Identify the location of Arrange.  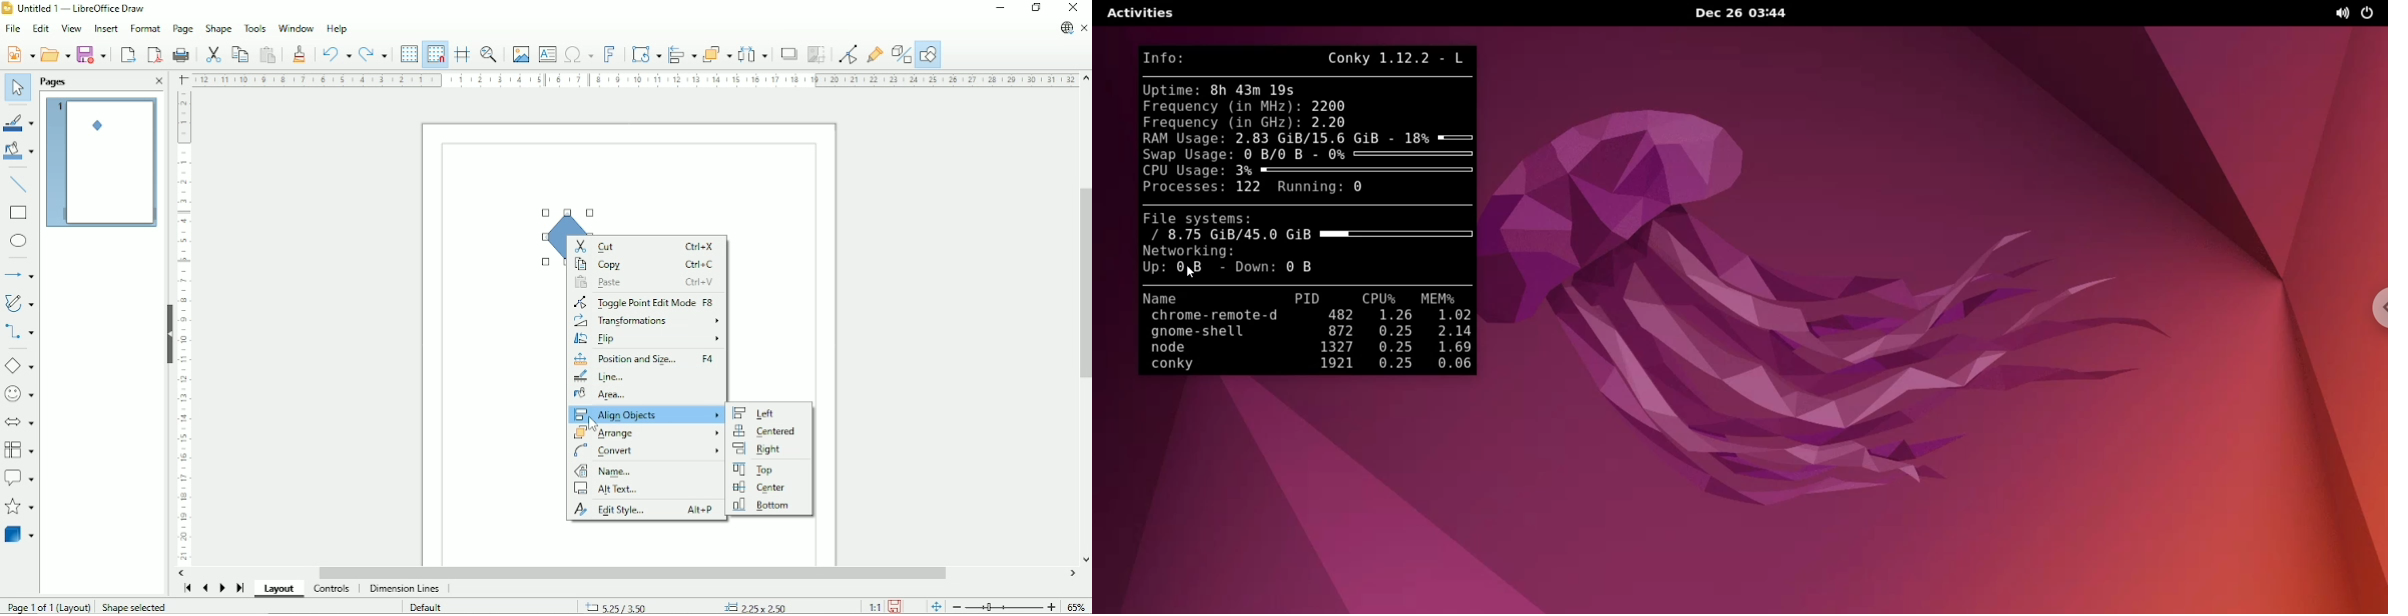
(717, 53).